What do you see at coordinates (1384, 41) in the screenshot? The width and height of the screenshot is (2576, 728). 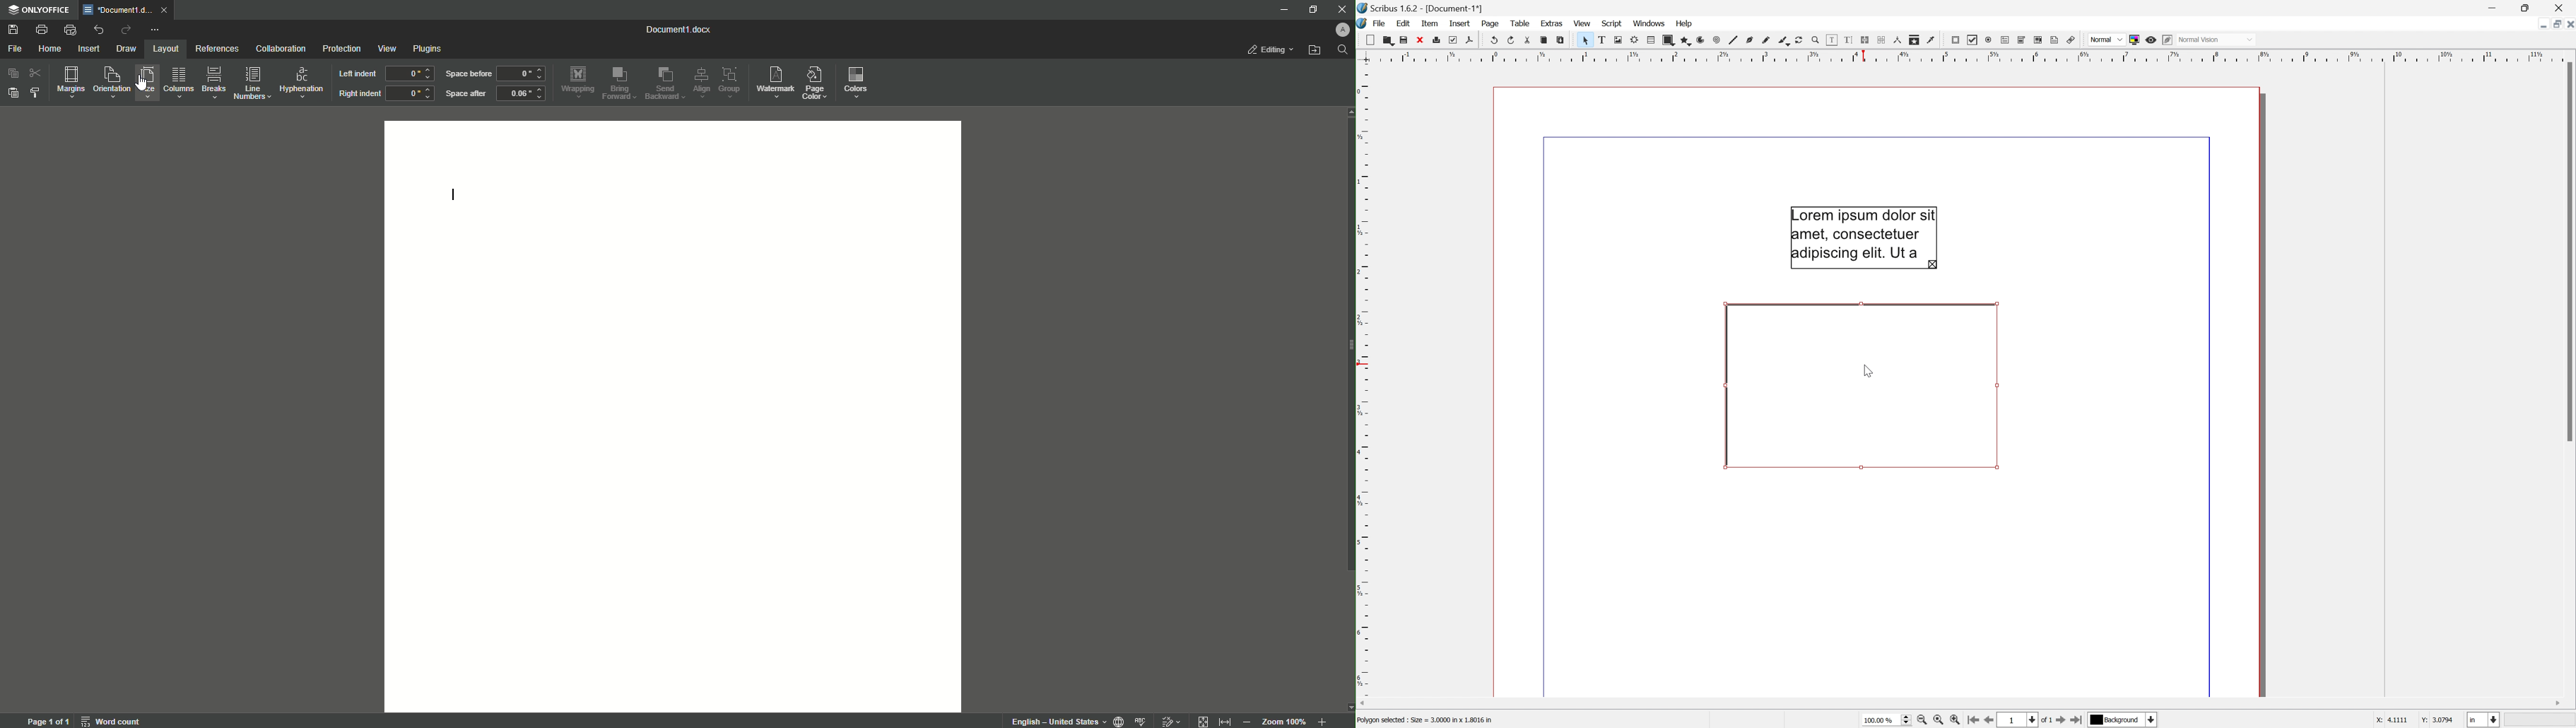 I see `Open` at bounding box center [1384, 41].